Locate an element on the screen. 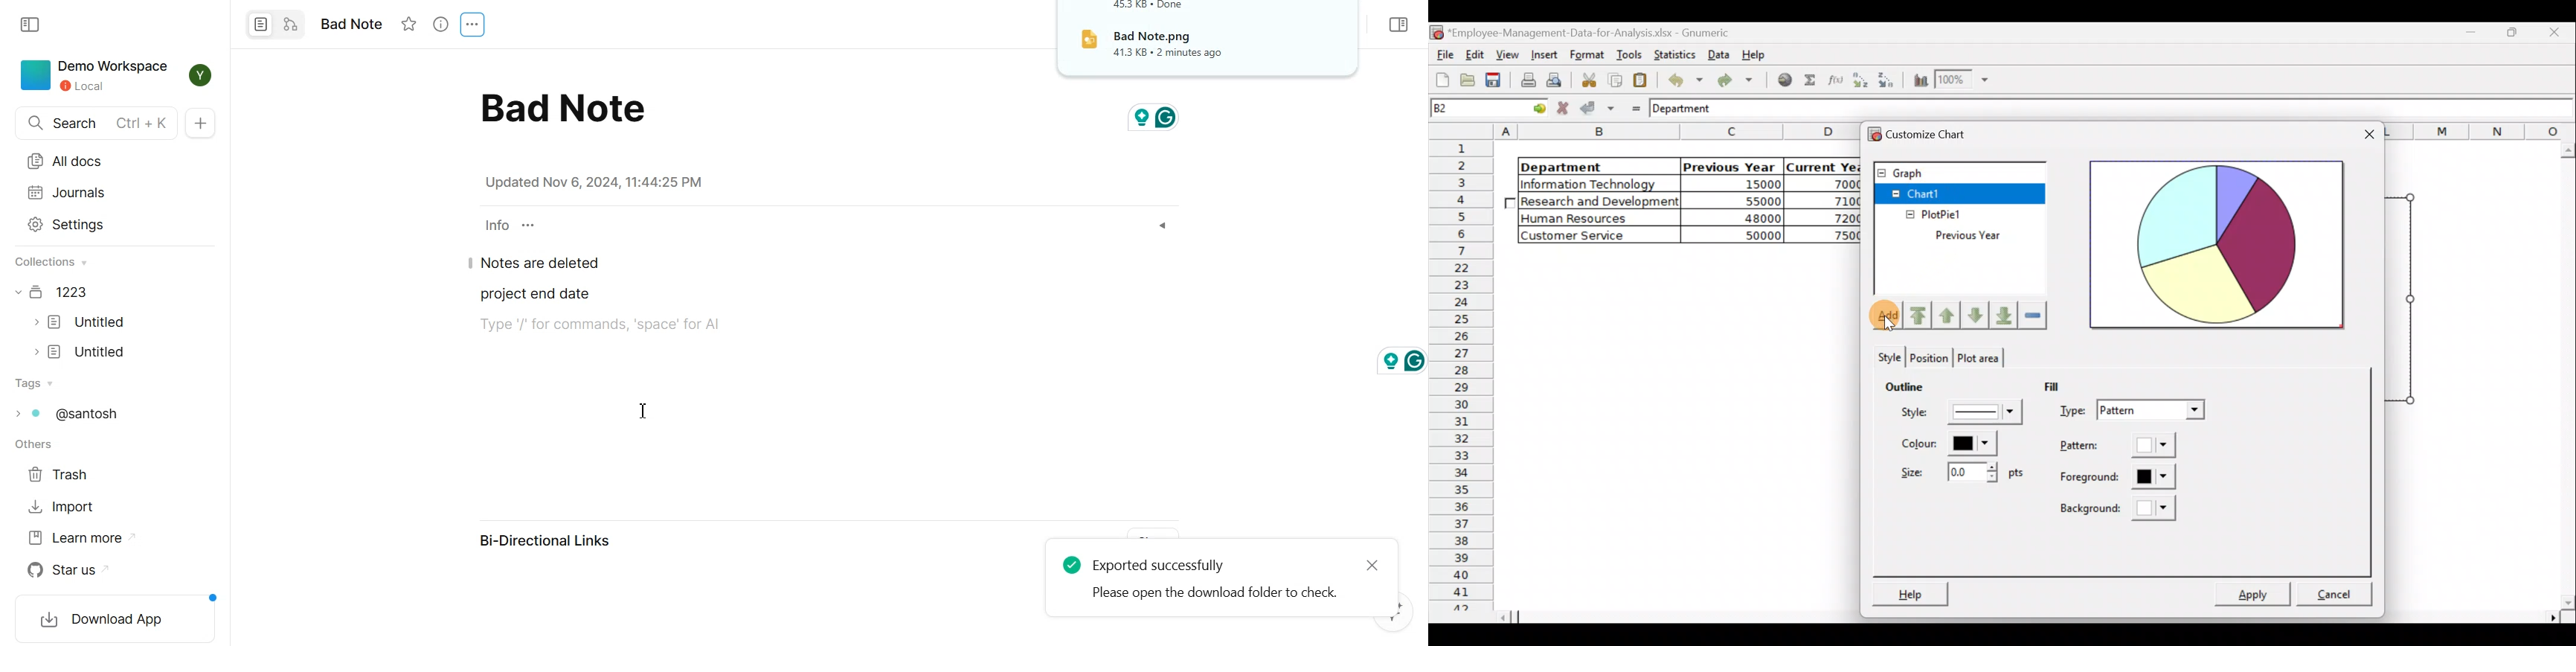 The width and height of the screenshot is (2576, 672). 55000 is located at coordinates (1756, 201).